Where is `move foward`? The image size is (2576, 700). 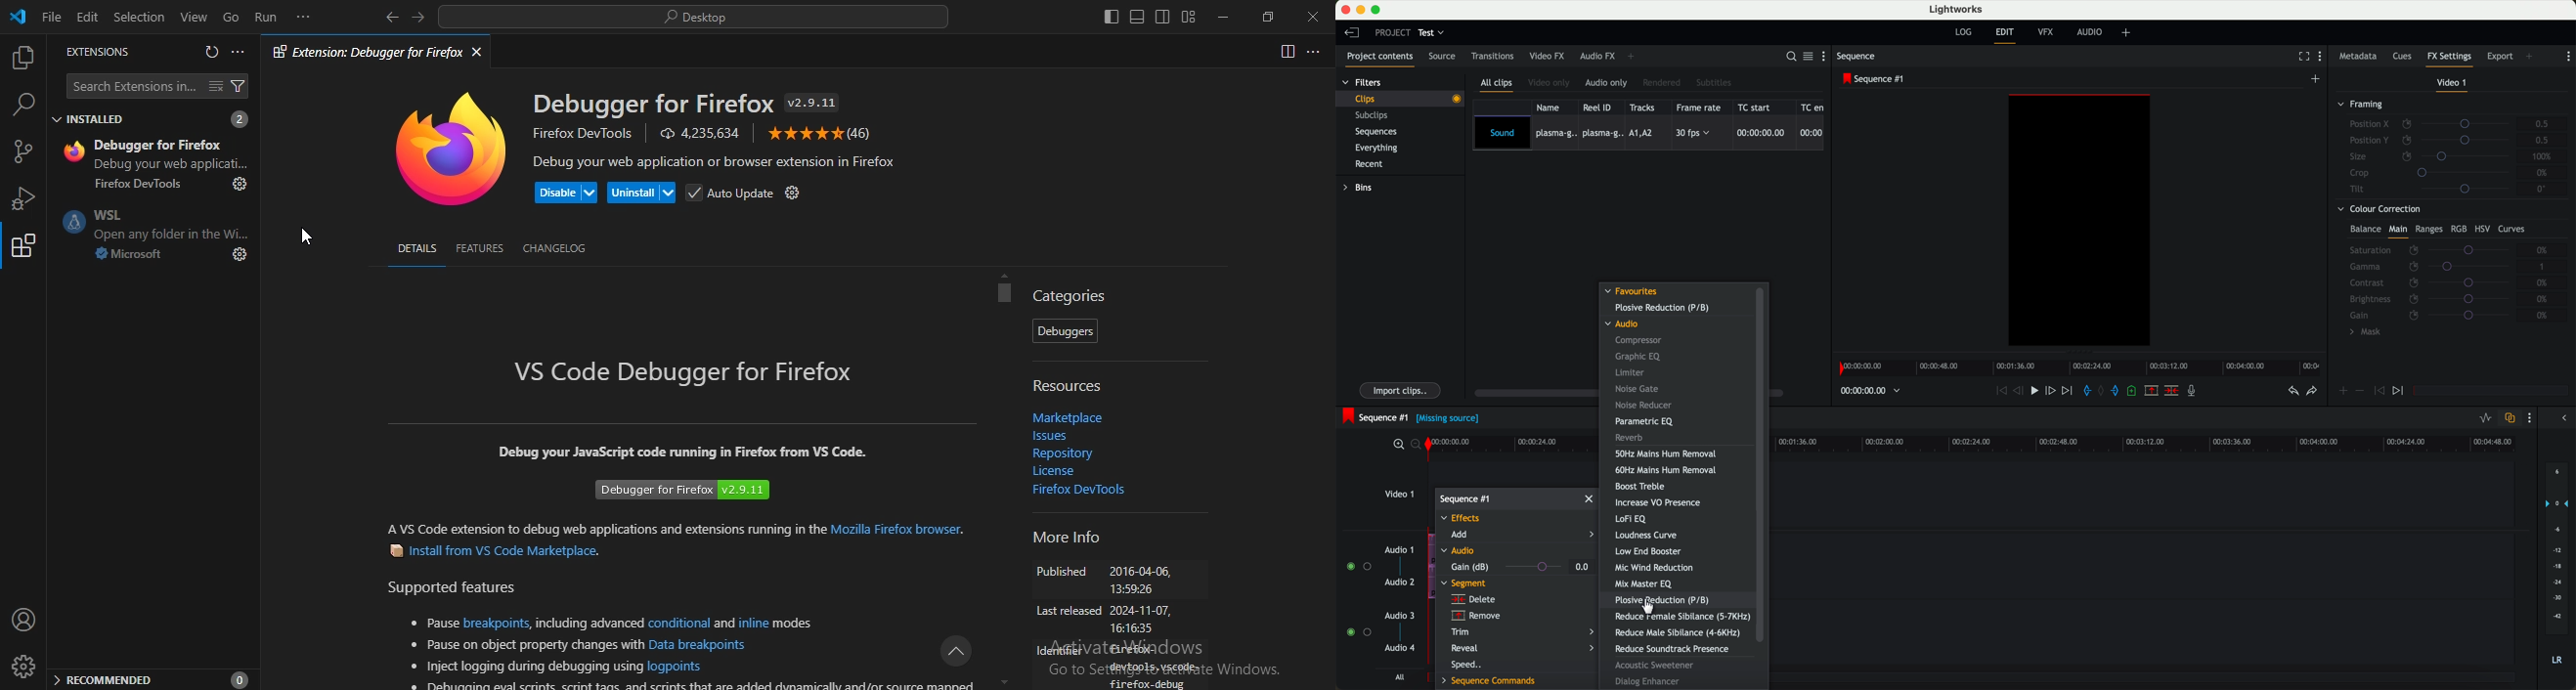
move foward is located at coordinates (2069, 391).